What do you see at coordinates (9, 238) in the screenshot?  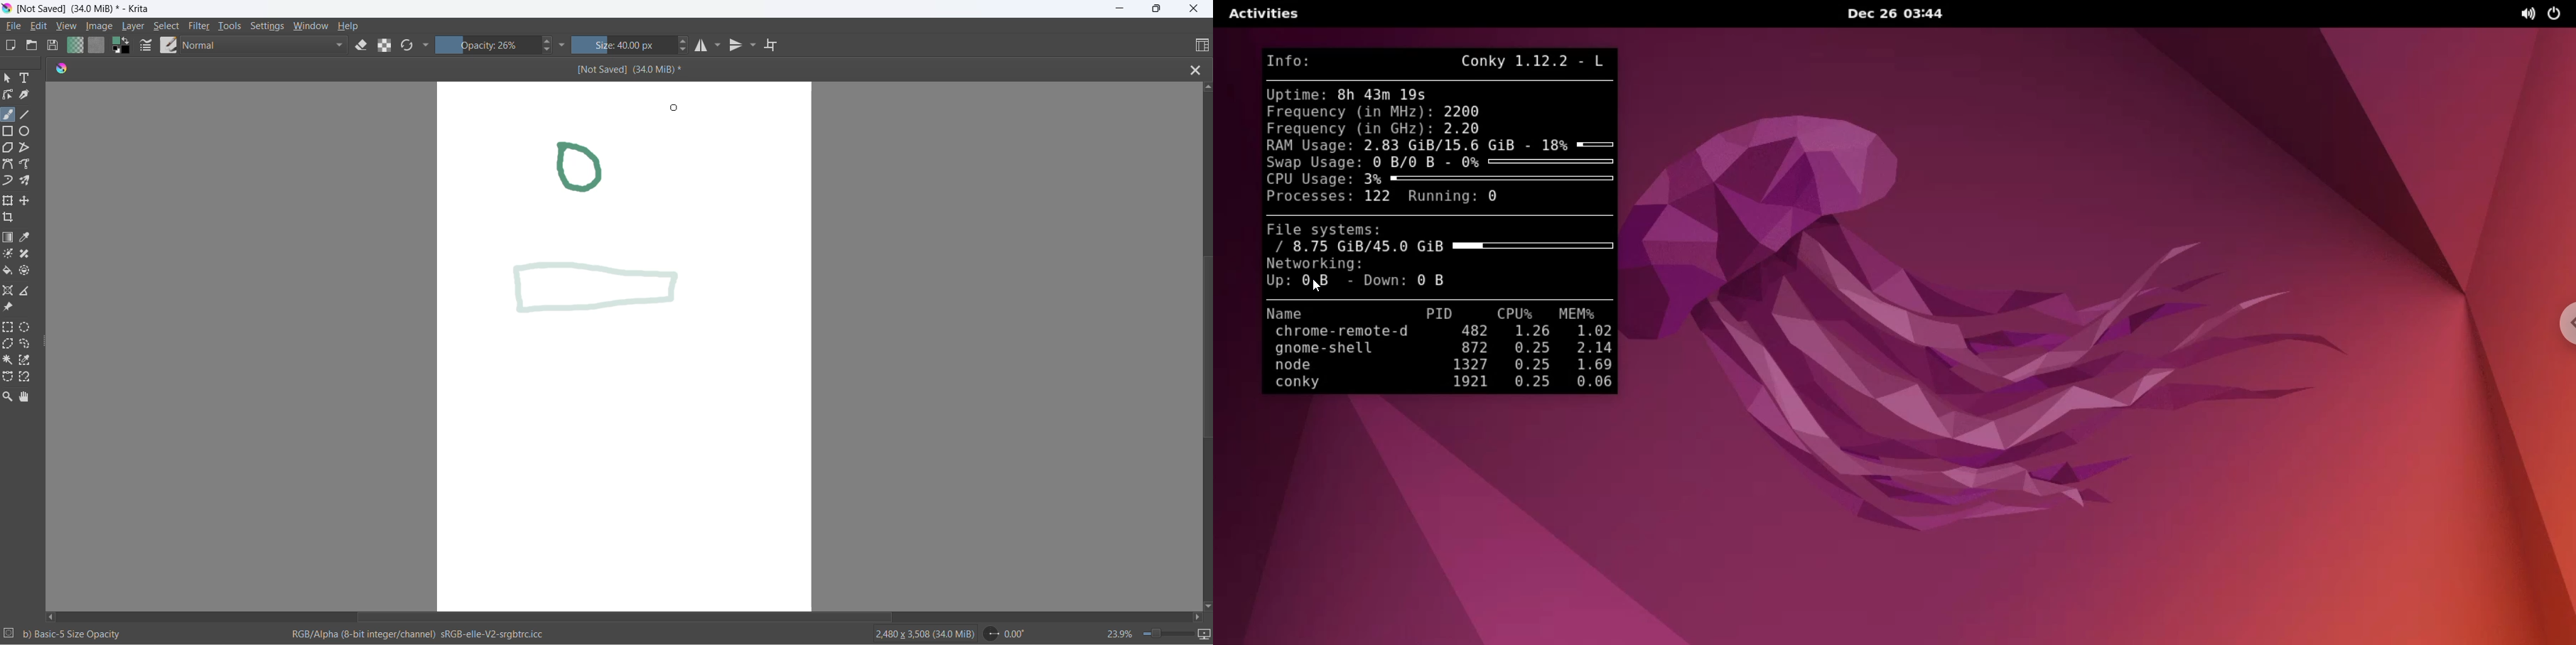 I see `draw gradient` at bounding box center [9, 238].